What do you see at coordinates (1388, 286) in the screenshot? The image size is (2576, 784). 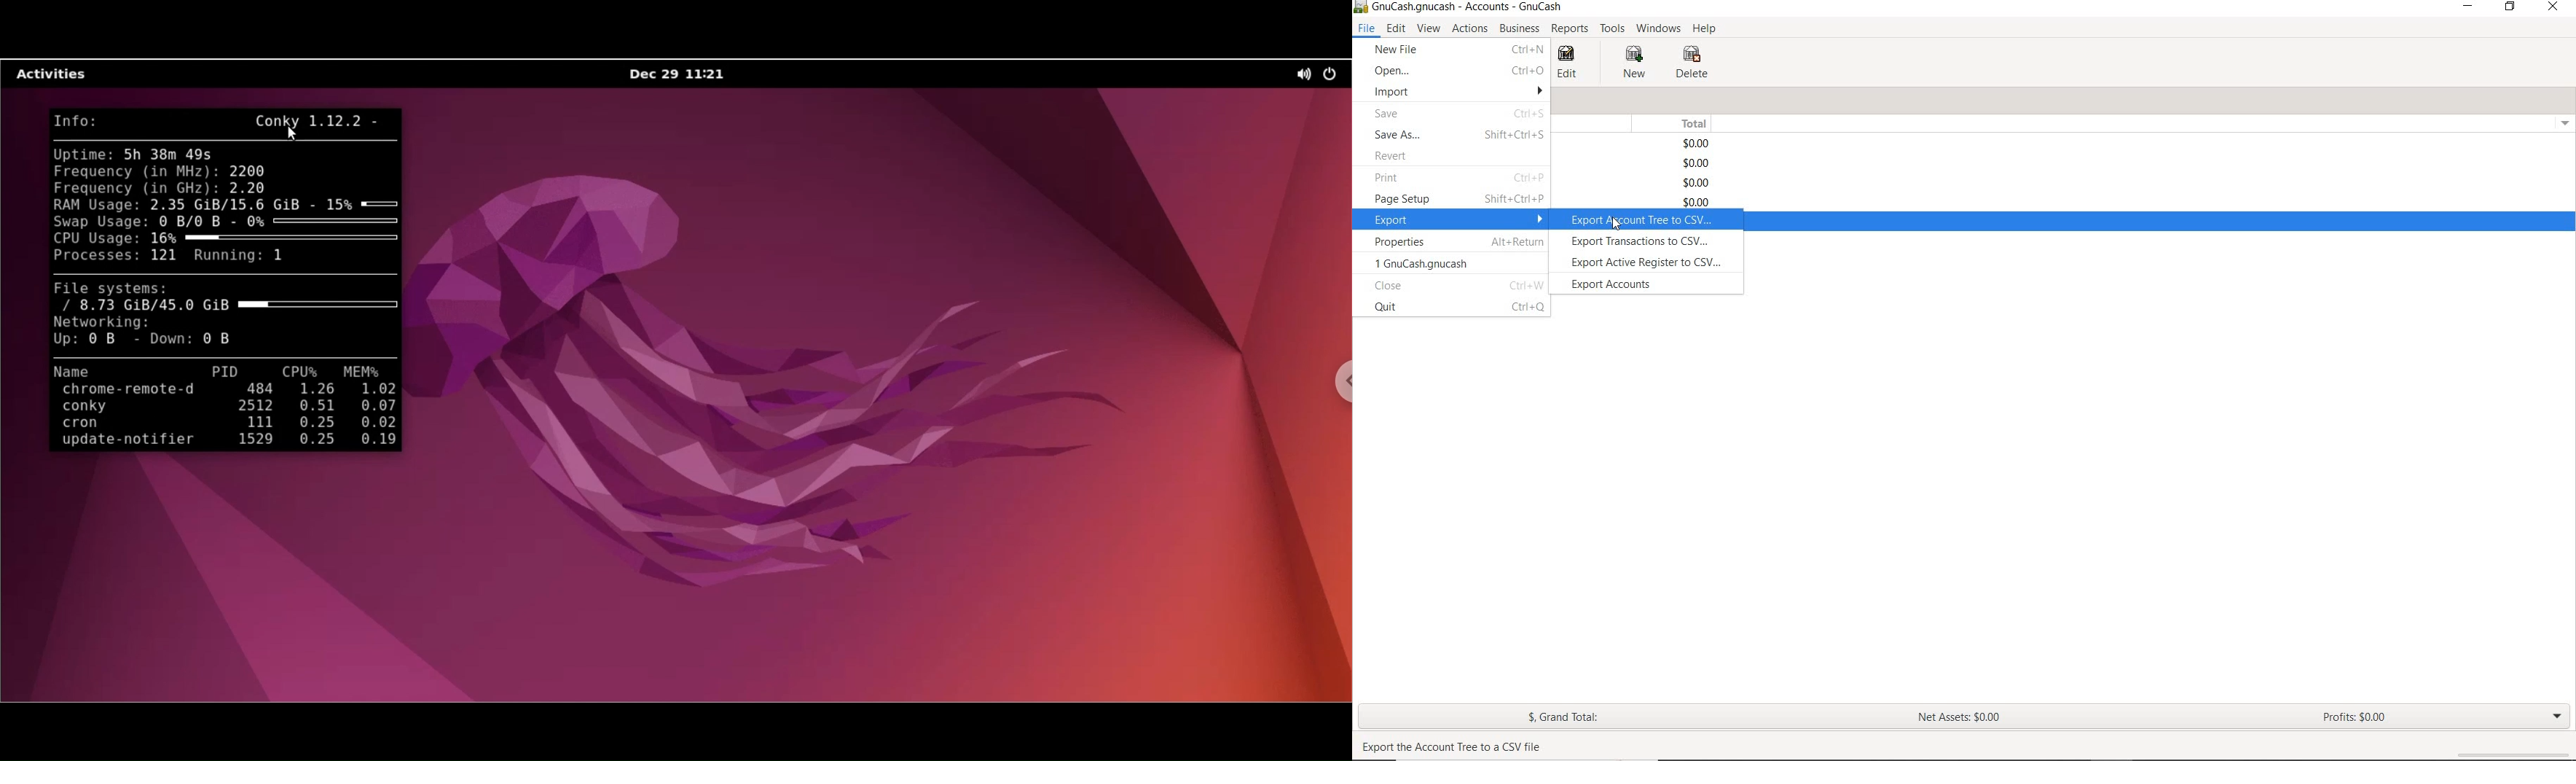 I see `close` at bounding box center [1388, 286].